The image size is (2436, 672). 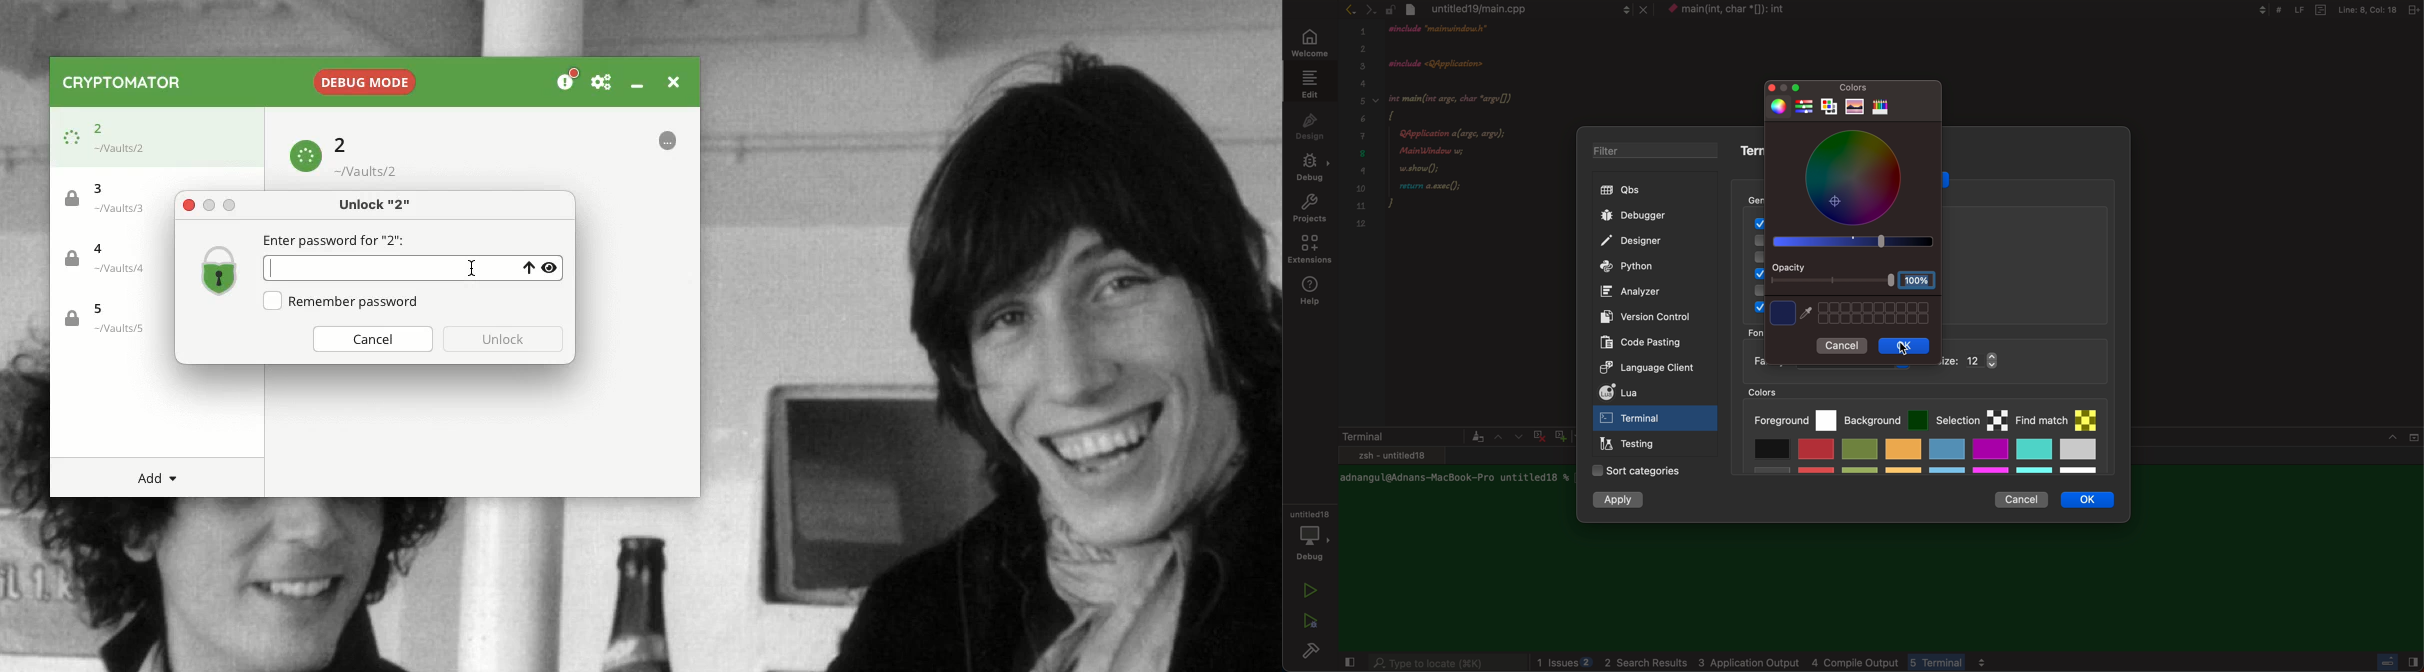 What do you see at coordinates (1647, 267) in the screenshot?
I see `python` at bounding box center [1647, 267].